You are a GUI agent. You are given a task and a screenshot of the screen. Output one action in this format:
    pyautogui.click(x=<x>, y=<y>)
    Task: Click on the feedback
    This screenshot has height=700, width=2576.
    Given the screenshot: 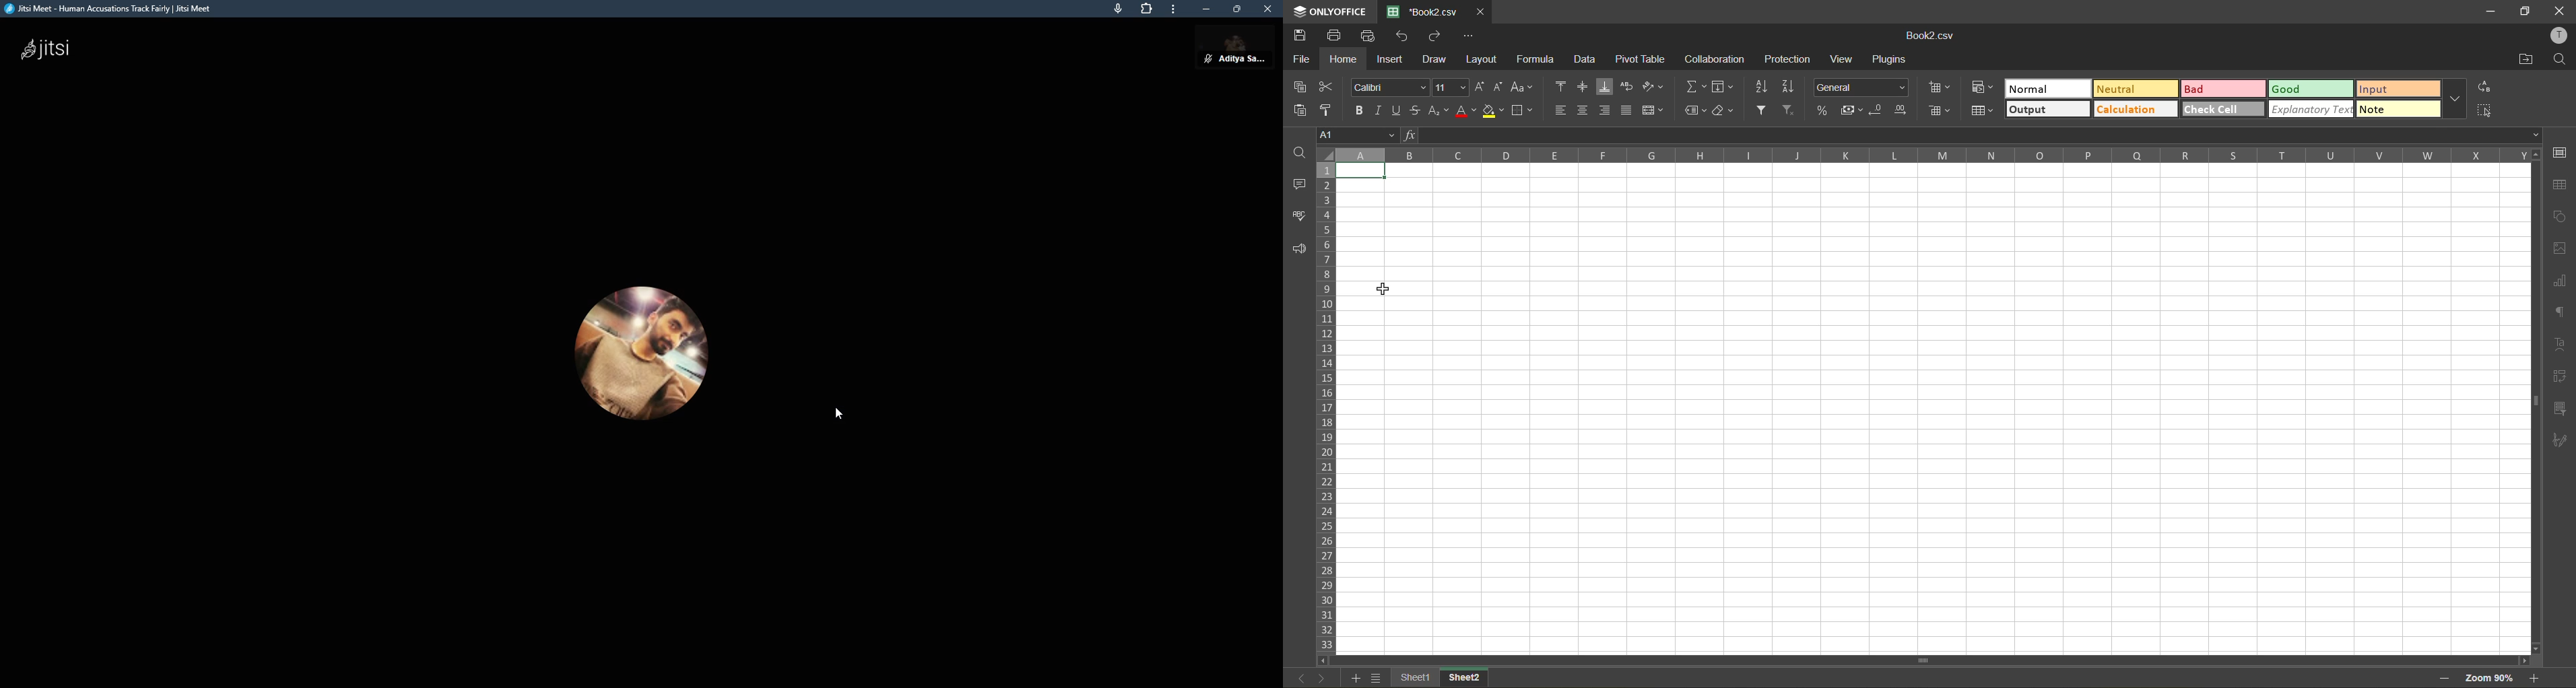 What is the action you would take?
    pyautogui.click(x=1296, y=251)
    